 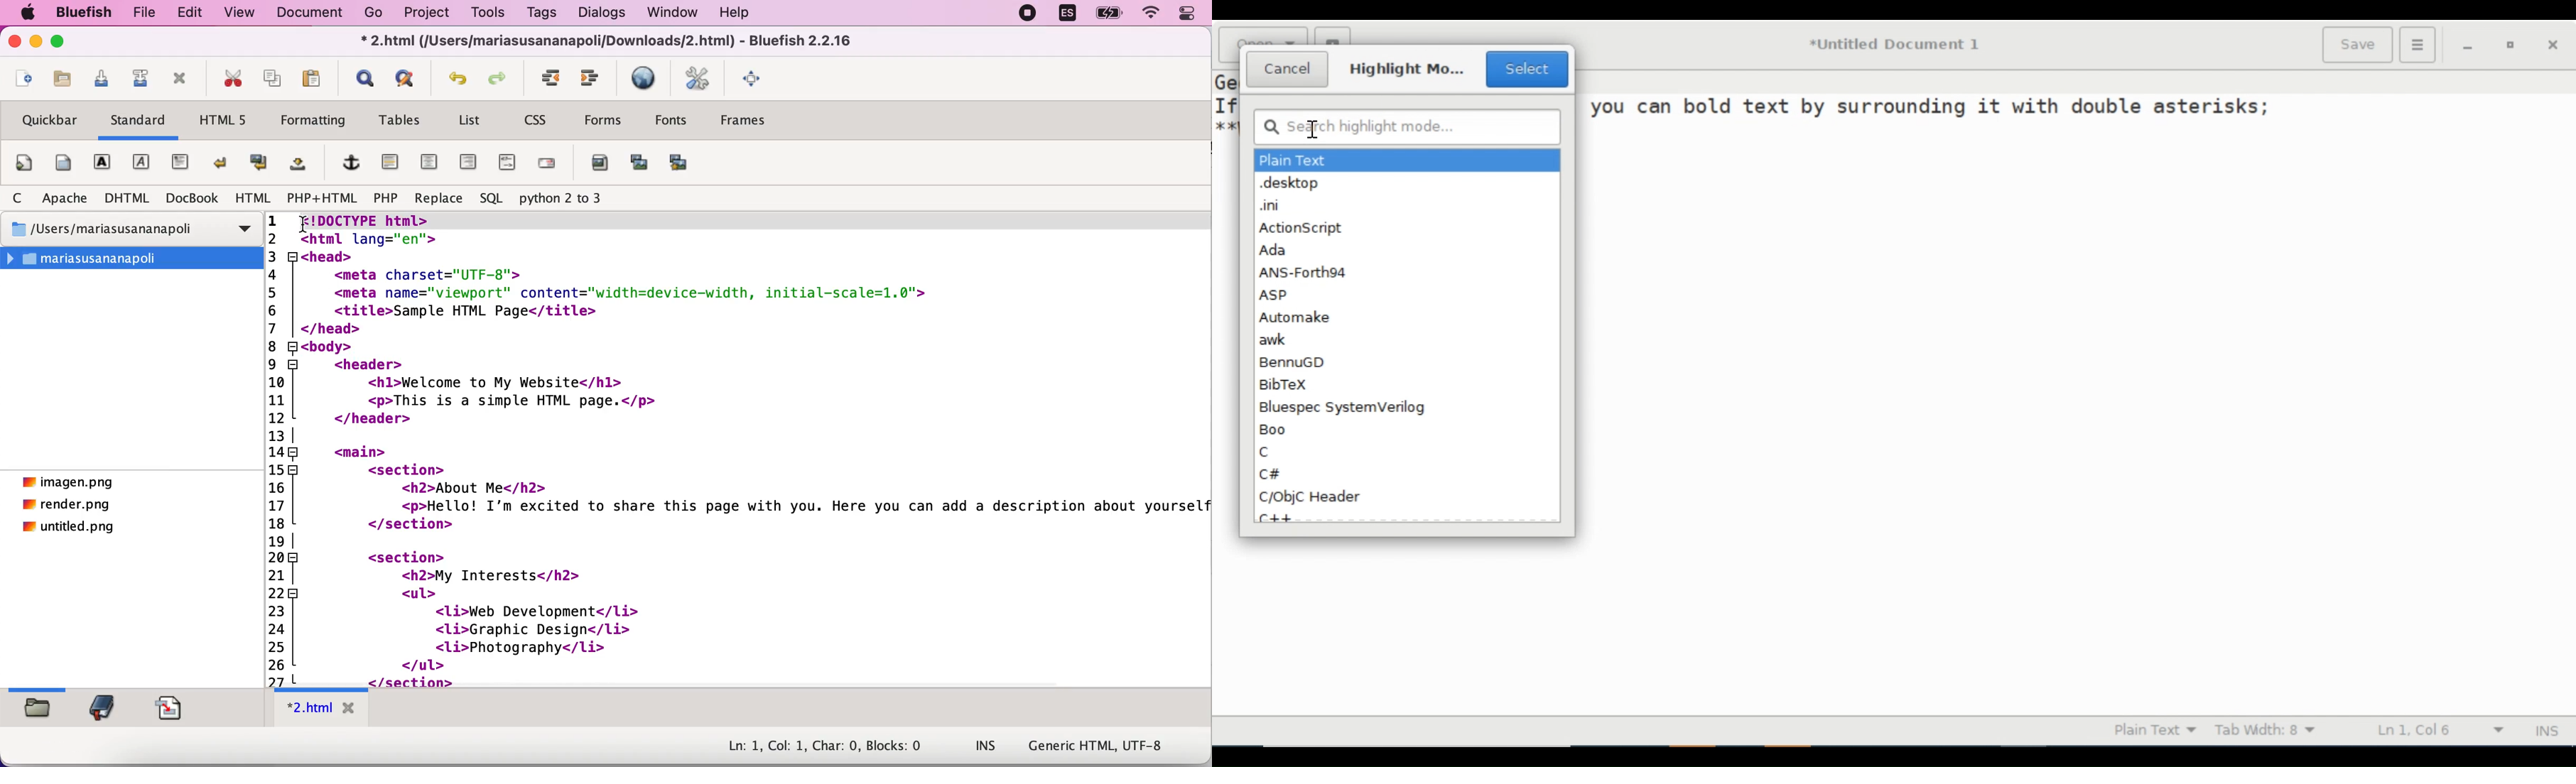 What do you see at coordinates (141, 77) in the screenshot?
I see `save as` at bounding box center [141, 77].